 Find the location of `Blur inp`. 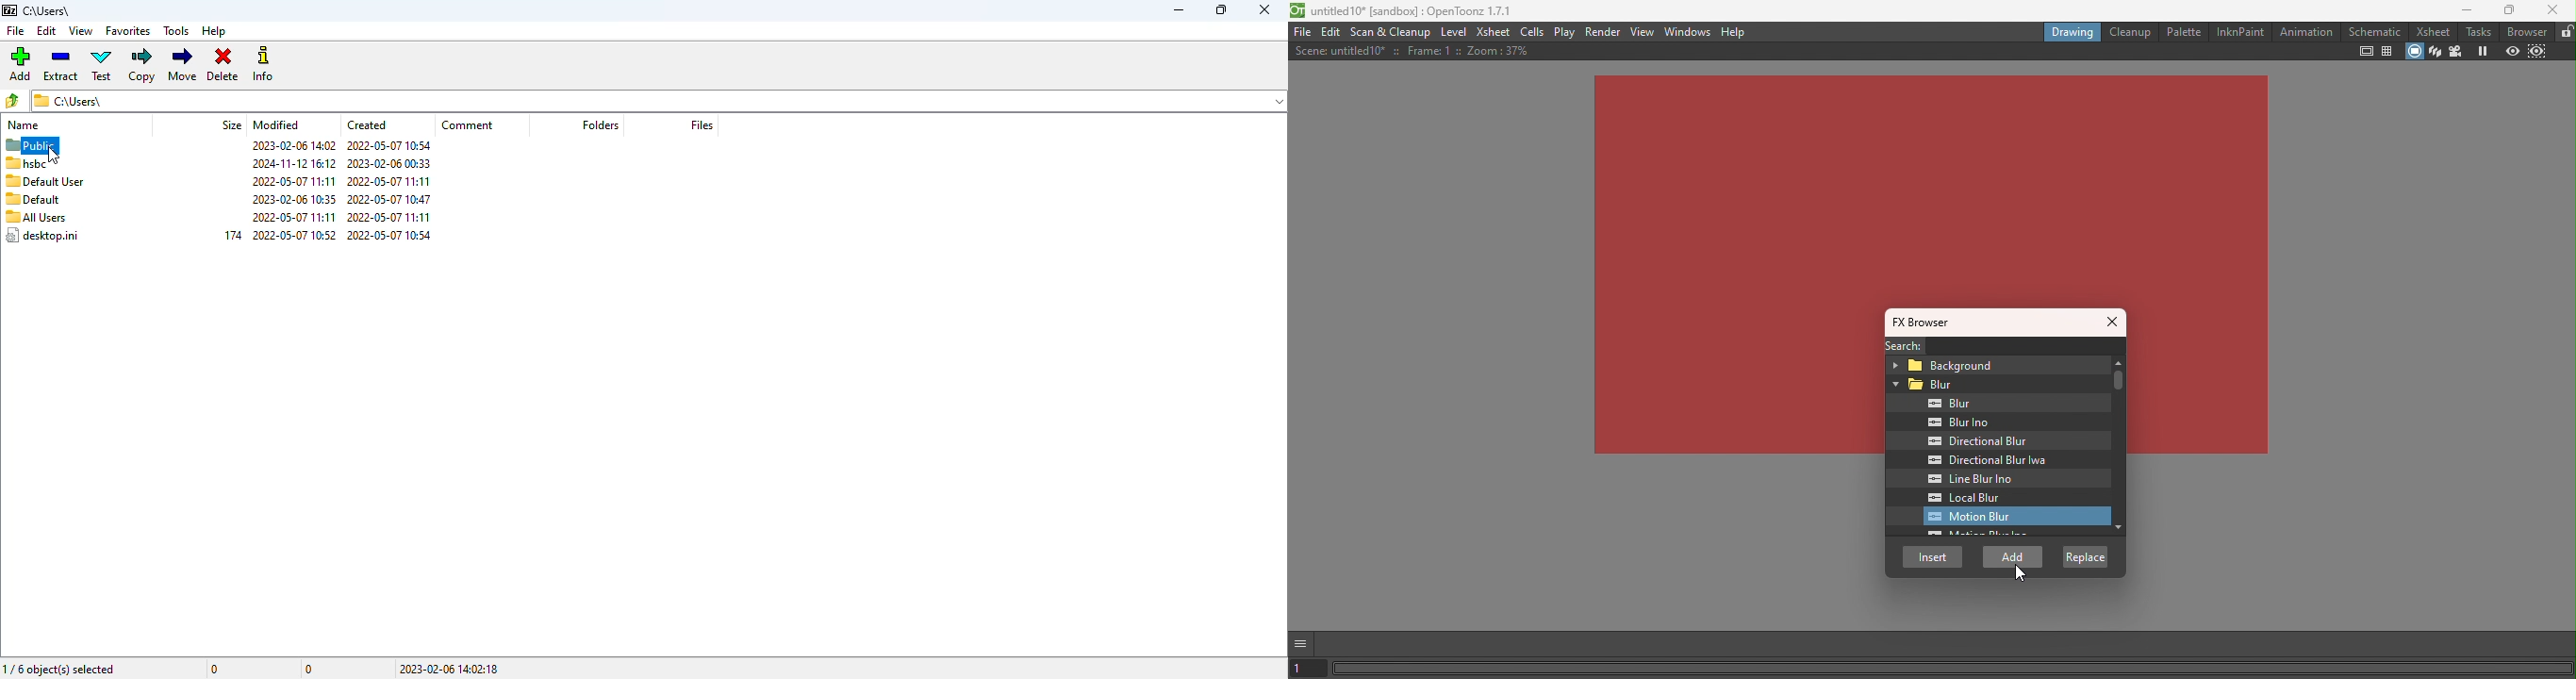

Blur inp is located at coordinates (1961, 422).